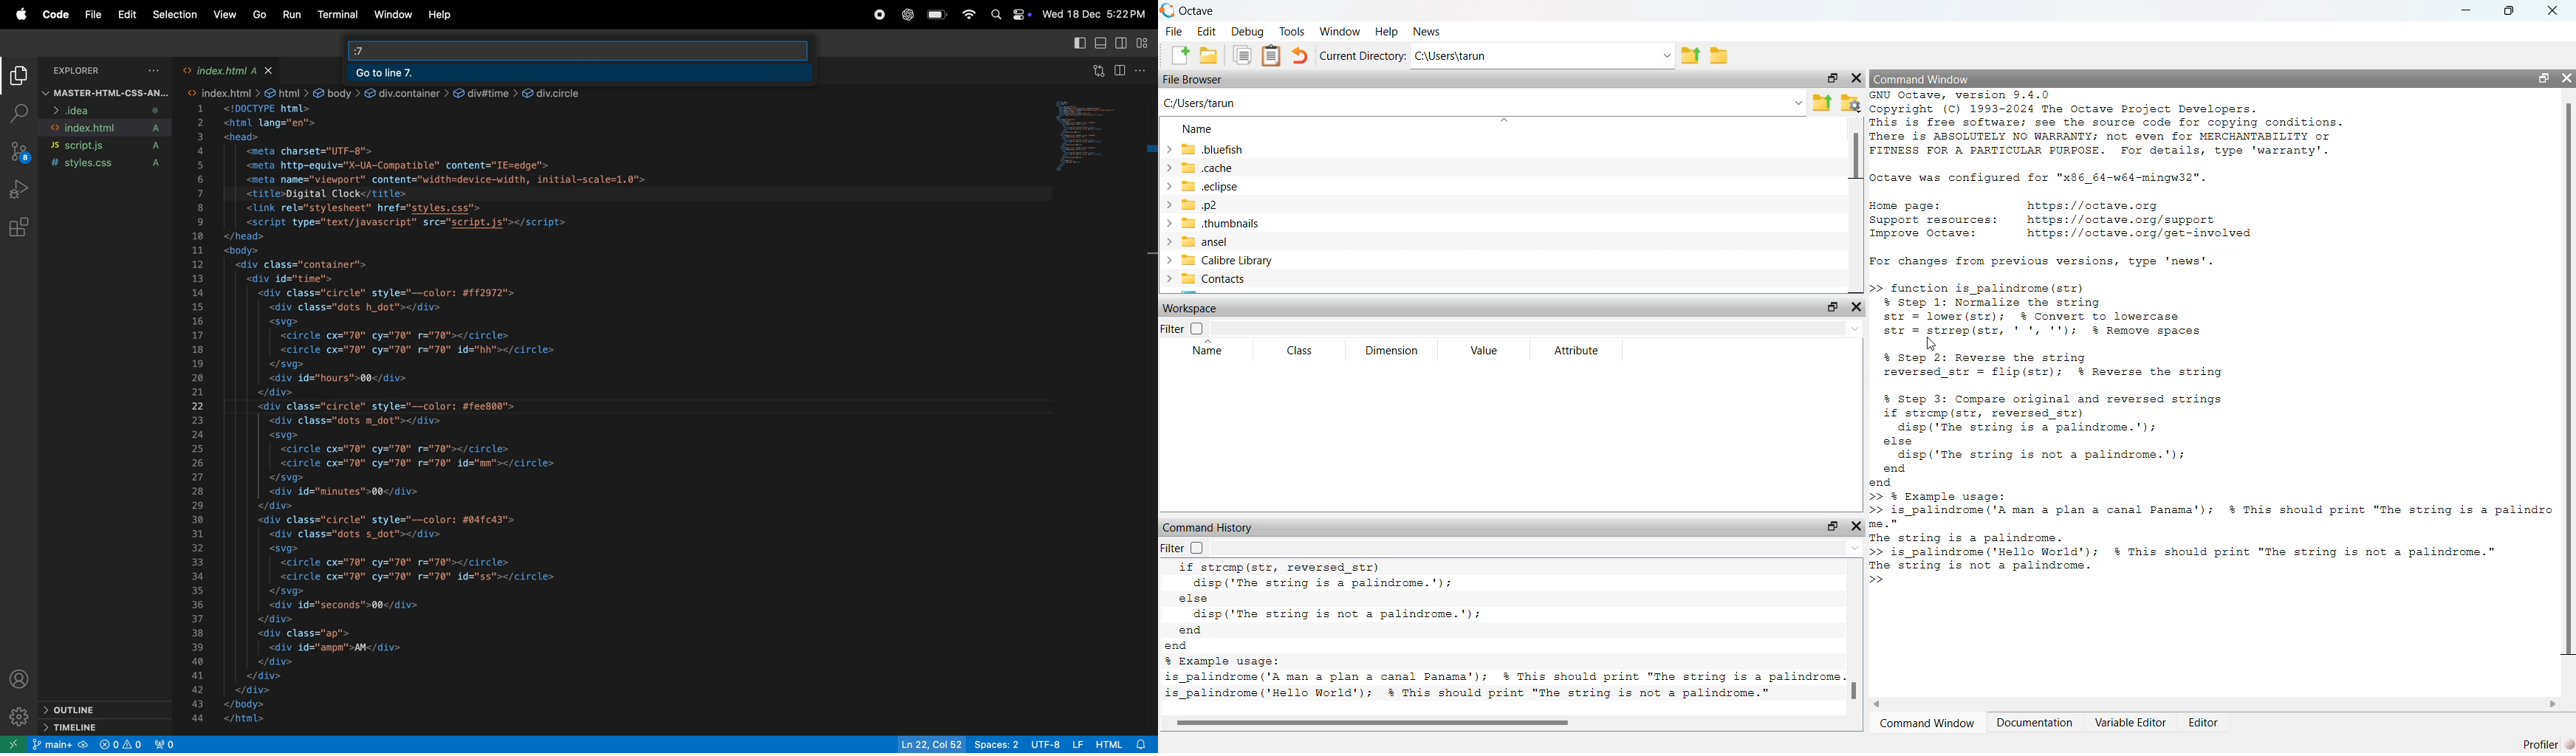 Image resolution: width=2576 pixels, height=756 pixels. What do you see at coordinates (2560, 9) in the screenshot?
I see `close` at bounding box center [2560, 9].